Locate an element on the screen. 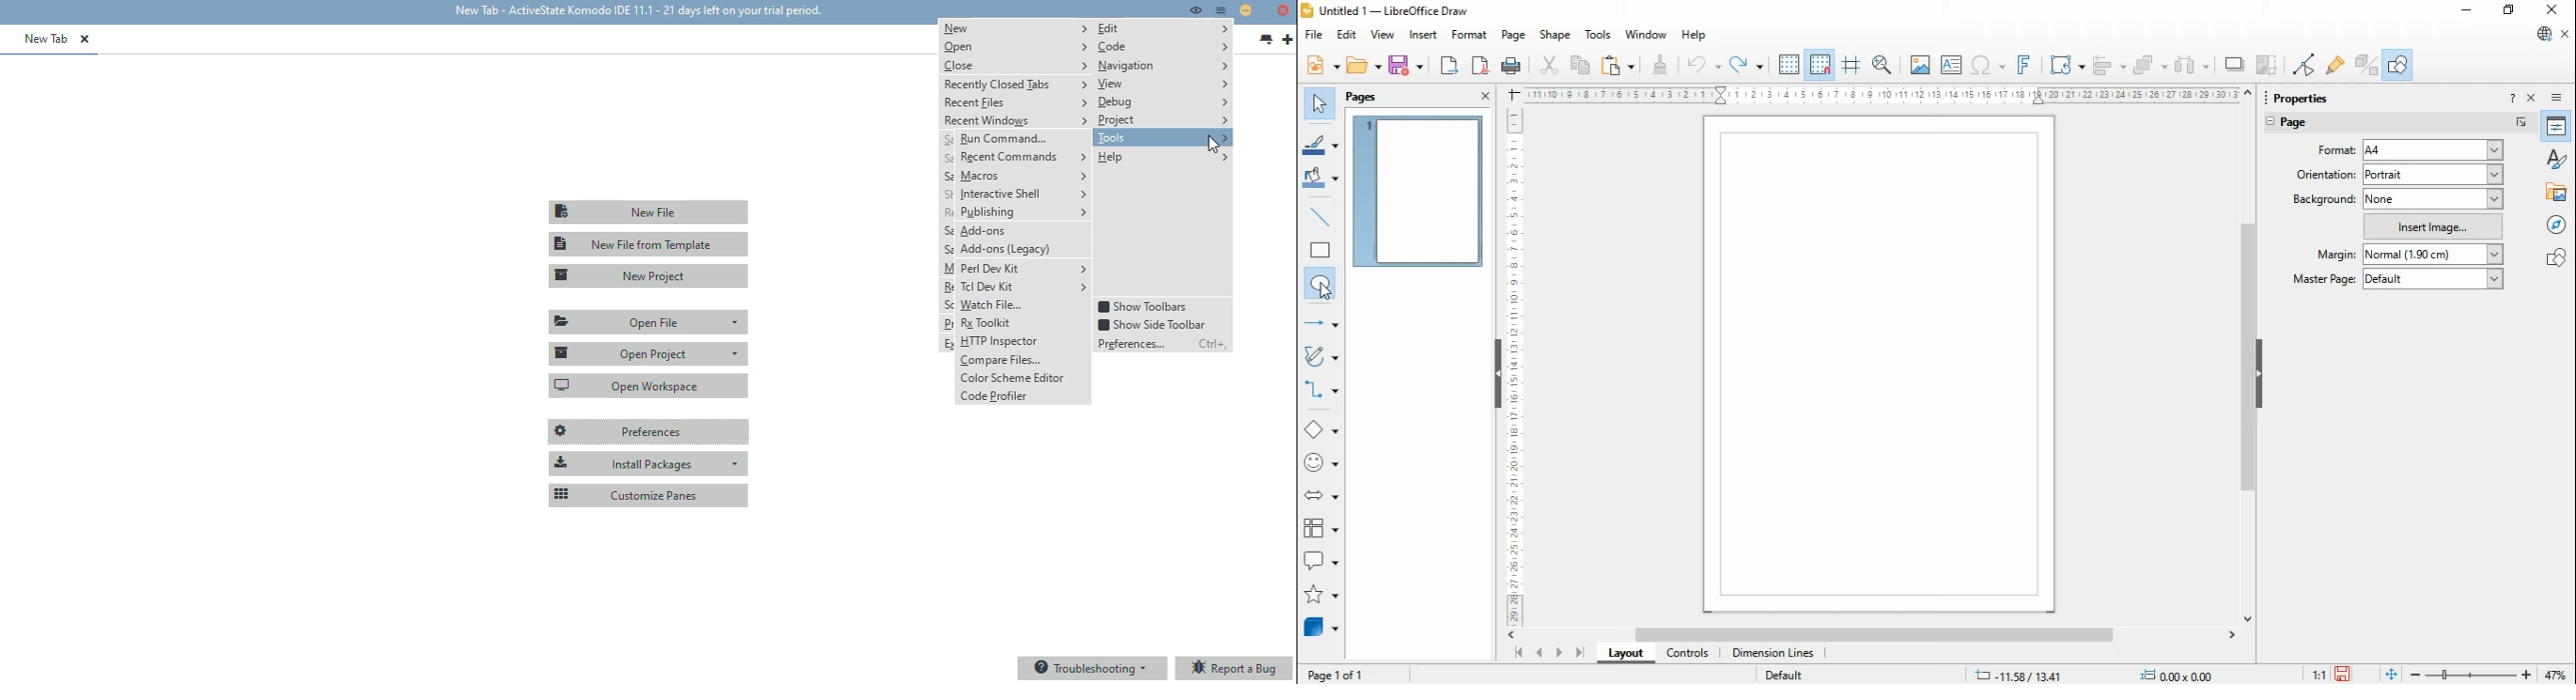  gallery is located at coordinates (2558, 191).